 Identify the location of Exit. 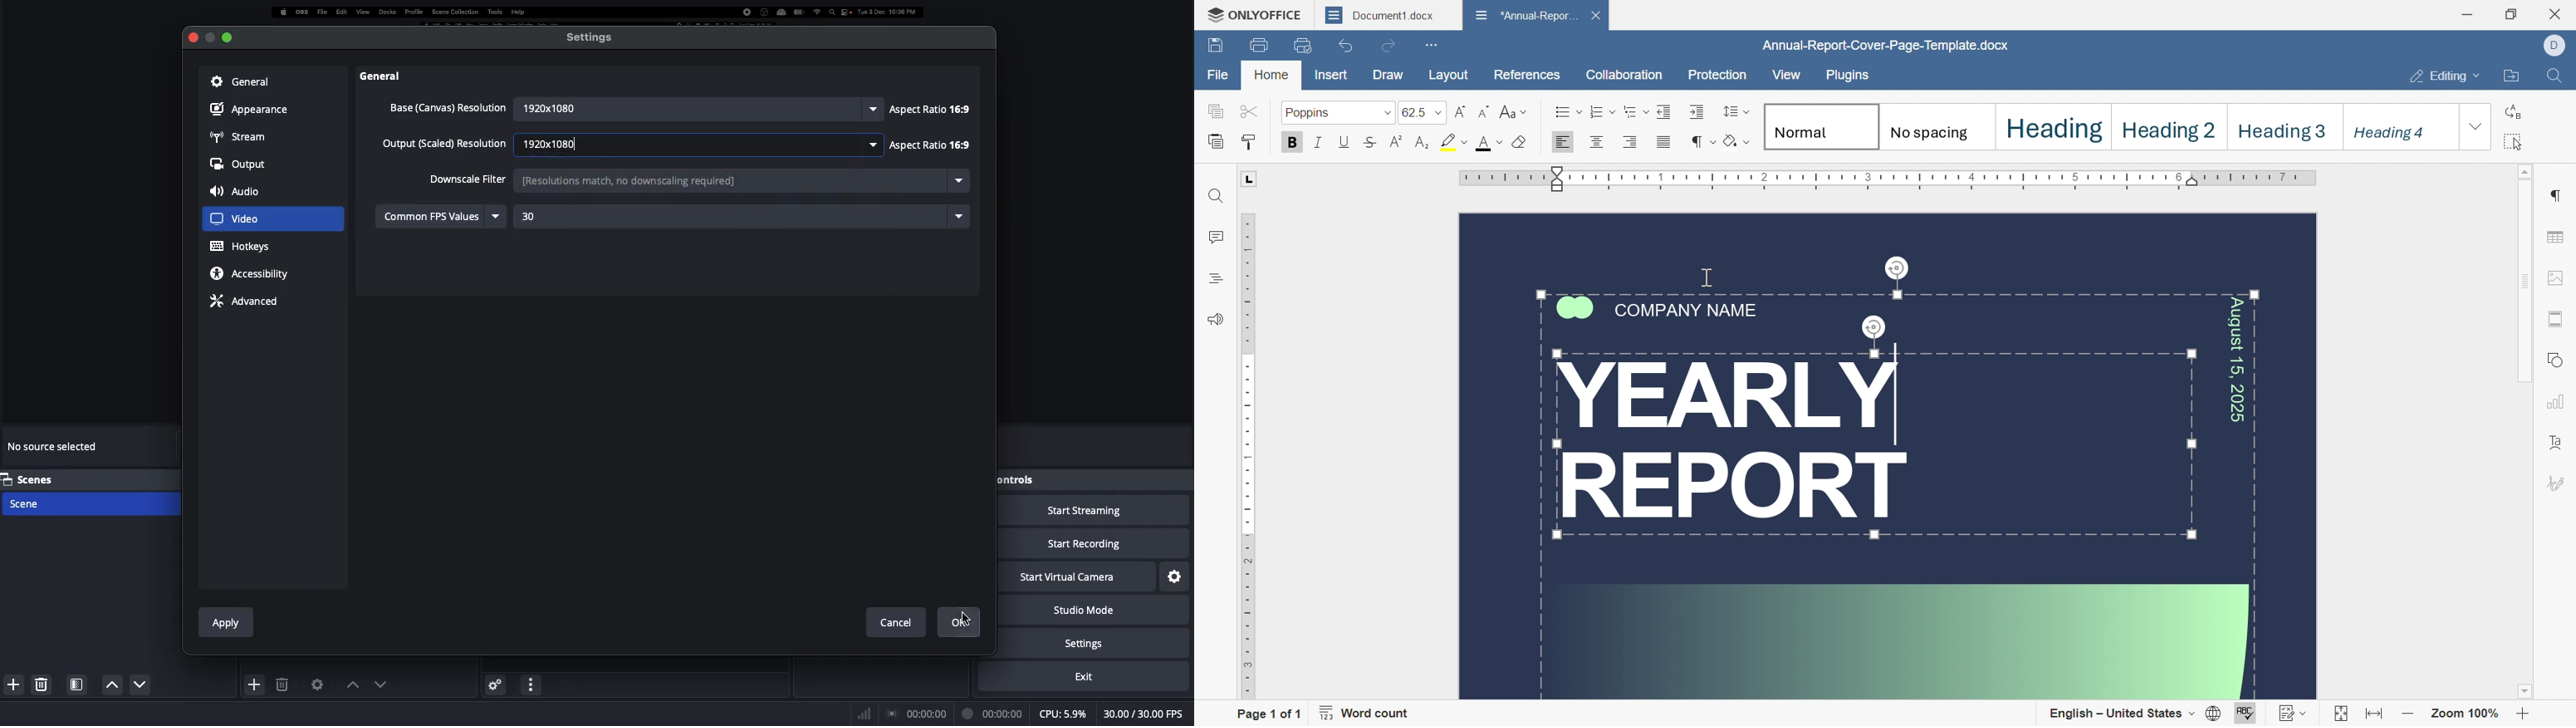
(1095, 676).